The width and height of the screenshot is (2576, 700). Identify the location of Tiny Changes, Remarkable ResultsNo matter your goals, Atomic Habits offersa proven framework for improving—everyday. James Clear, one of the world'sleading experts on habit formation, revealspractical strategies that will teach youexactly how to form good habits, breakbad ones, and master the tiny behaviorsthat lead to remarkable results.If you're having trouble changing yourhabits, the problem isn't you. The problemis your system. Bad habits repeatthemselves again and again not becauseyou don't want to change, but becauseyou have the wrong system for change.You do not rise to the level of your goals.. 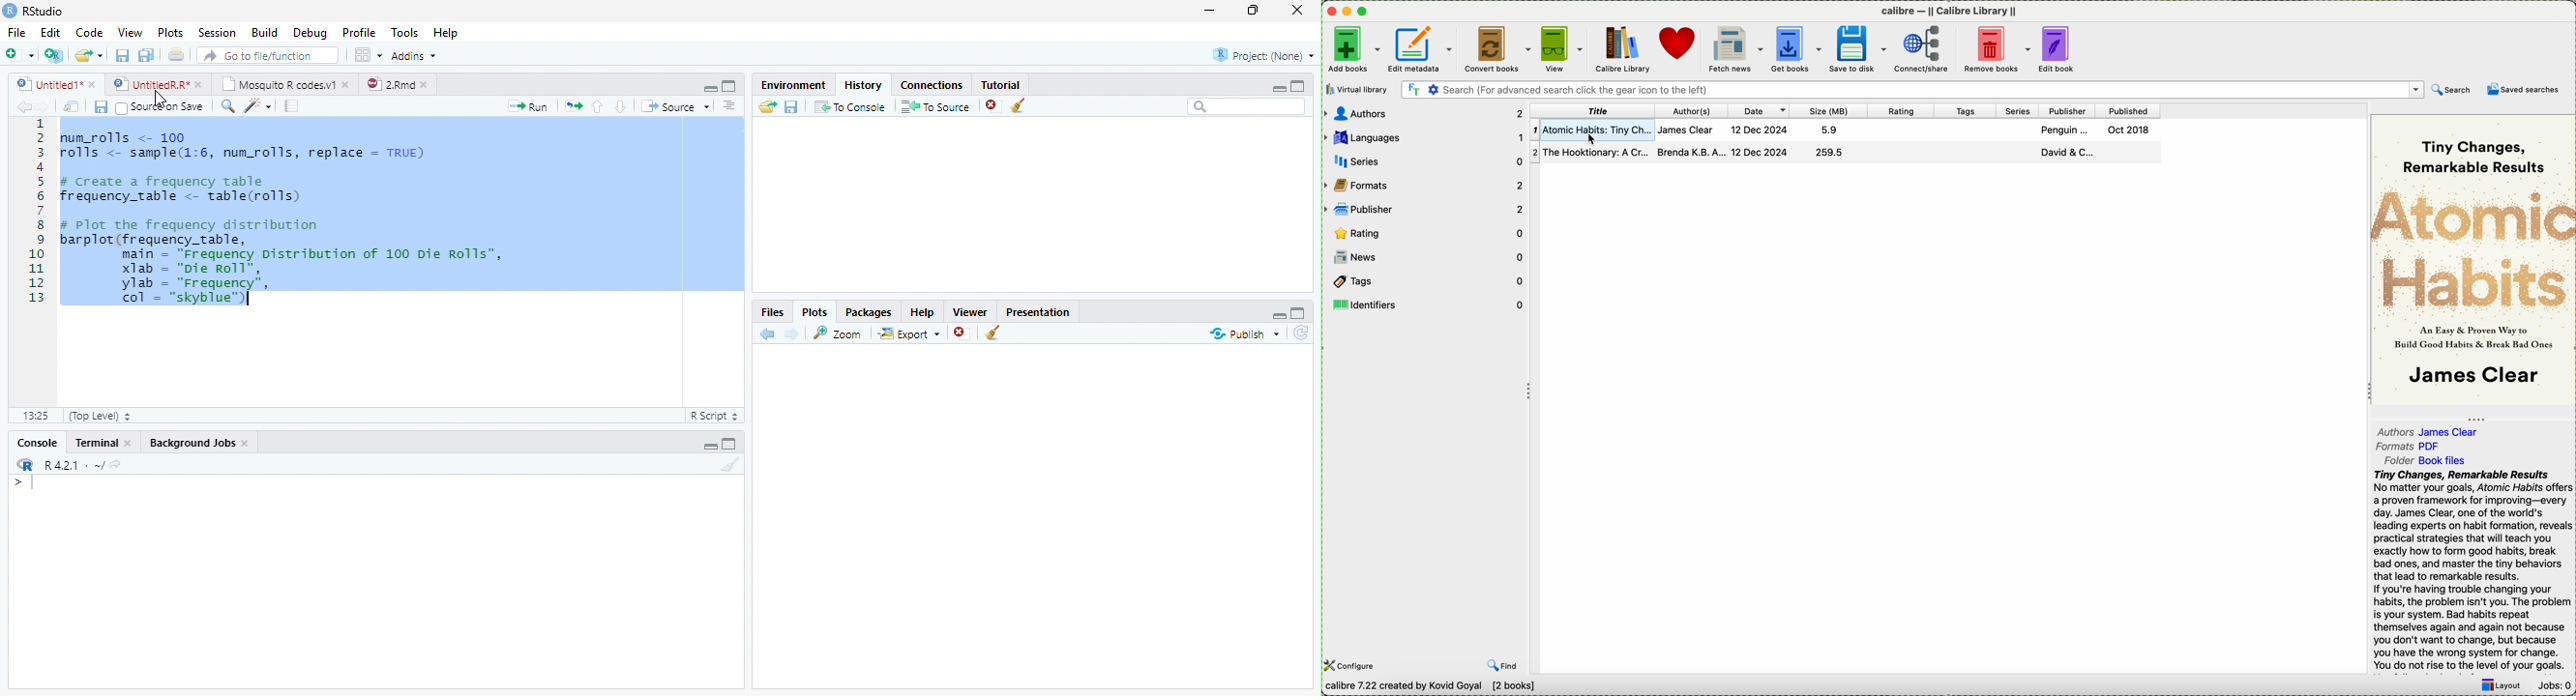
(2471, 569).